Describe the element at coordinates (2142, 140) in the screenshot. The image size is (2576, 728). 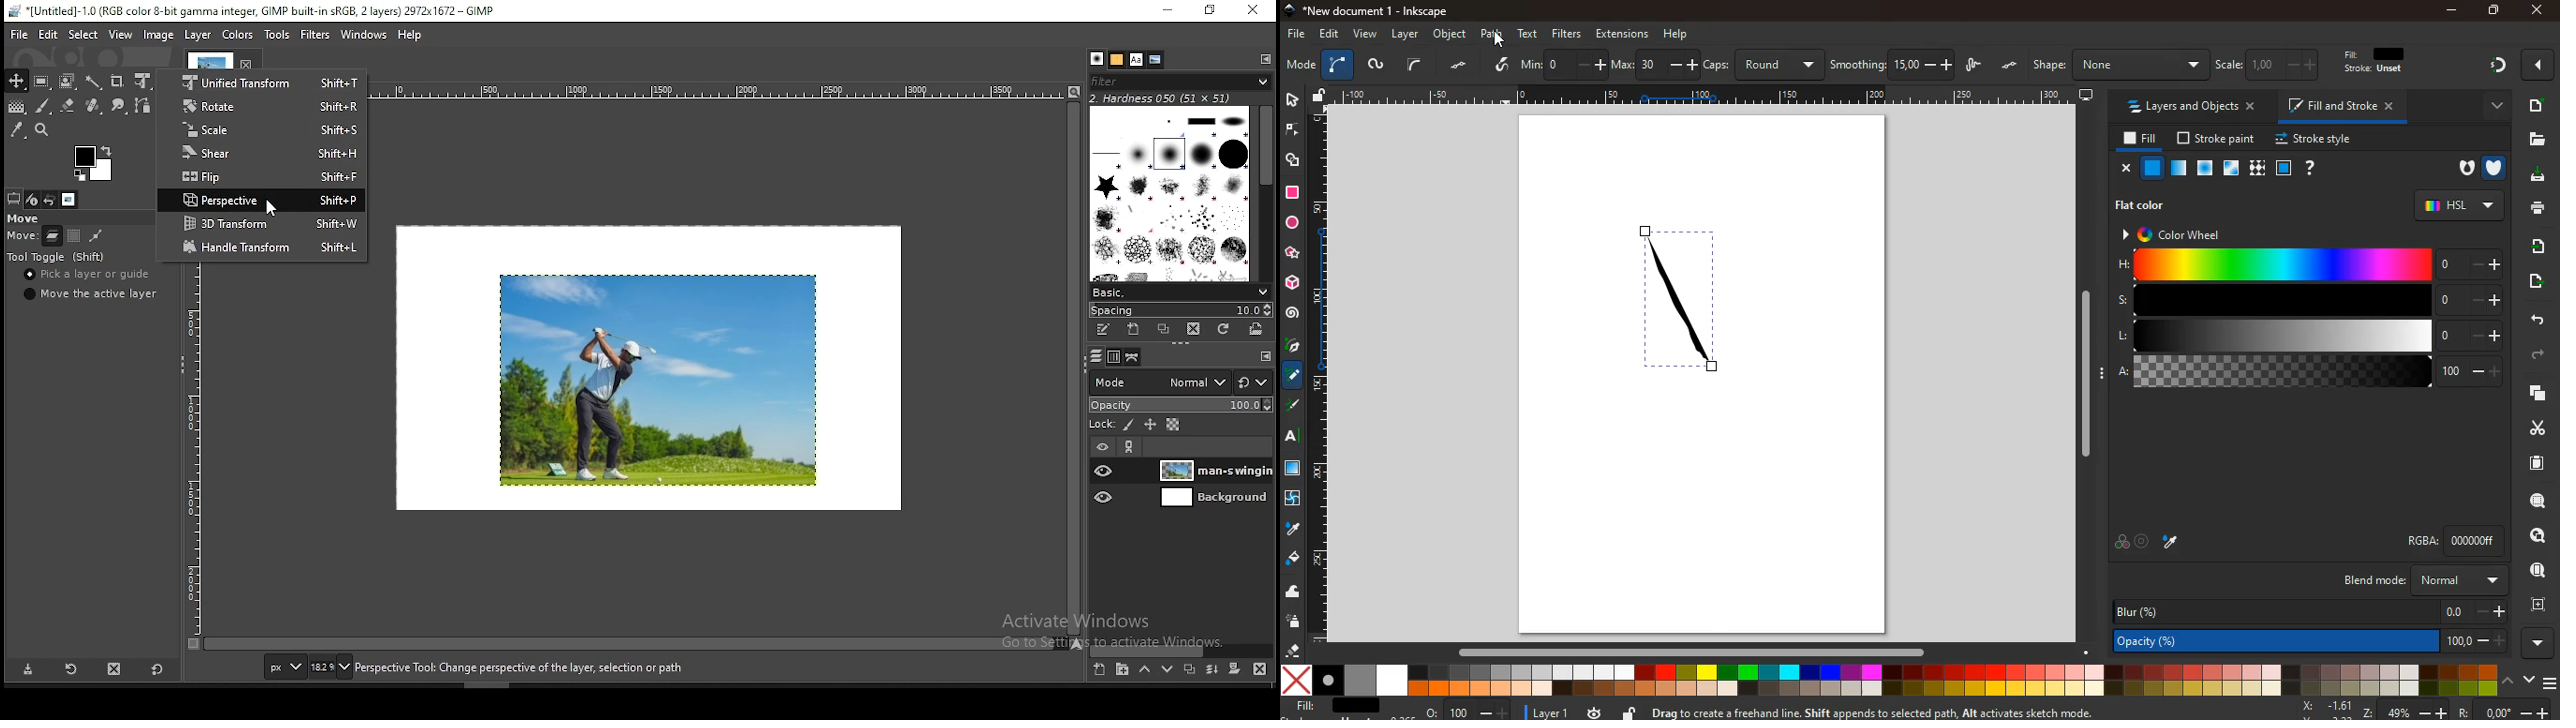
I see `fill` at that location.